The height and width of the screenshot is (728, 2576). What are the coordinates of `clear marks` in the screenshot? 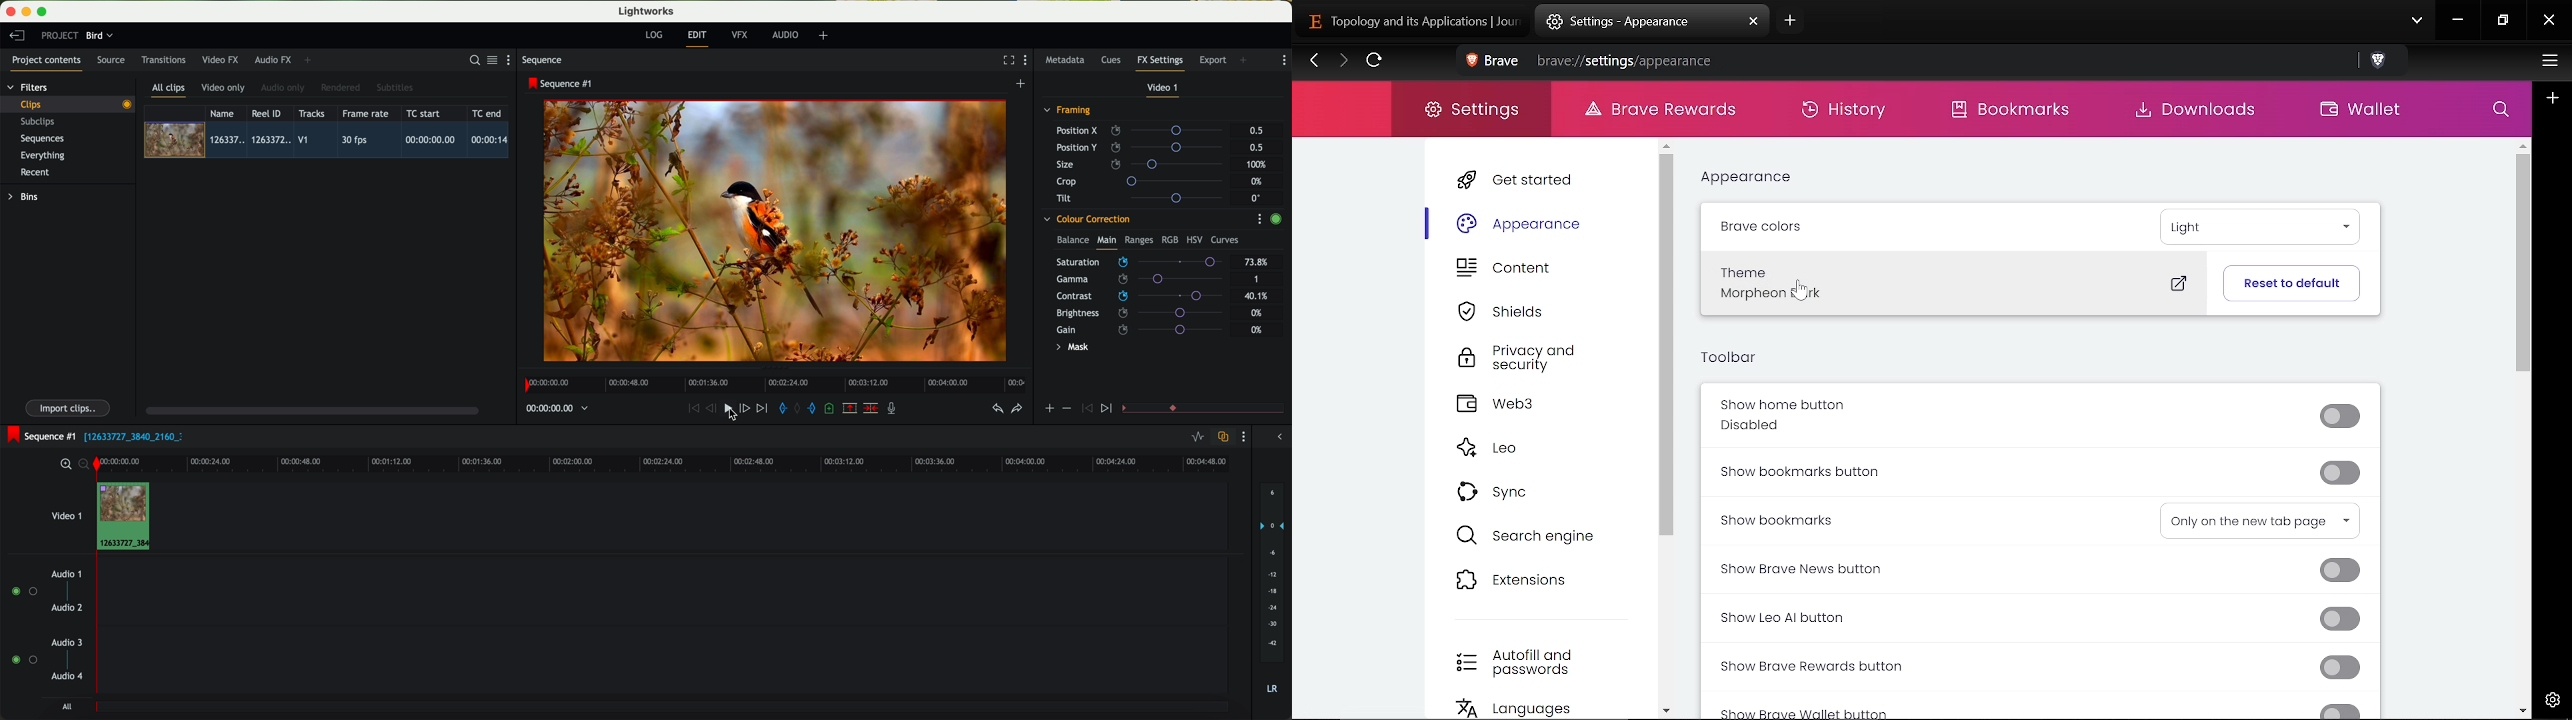 It's located at (798, 408).